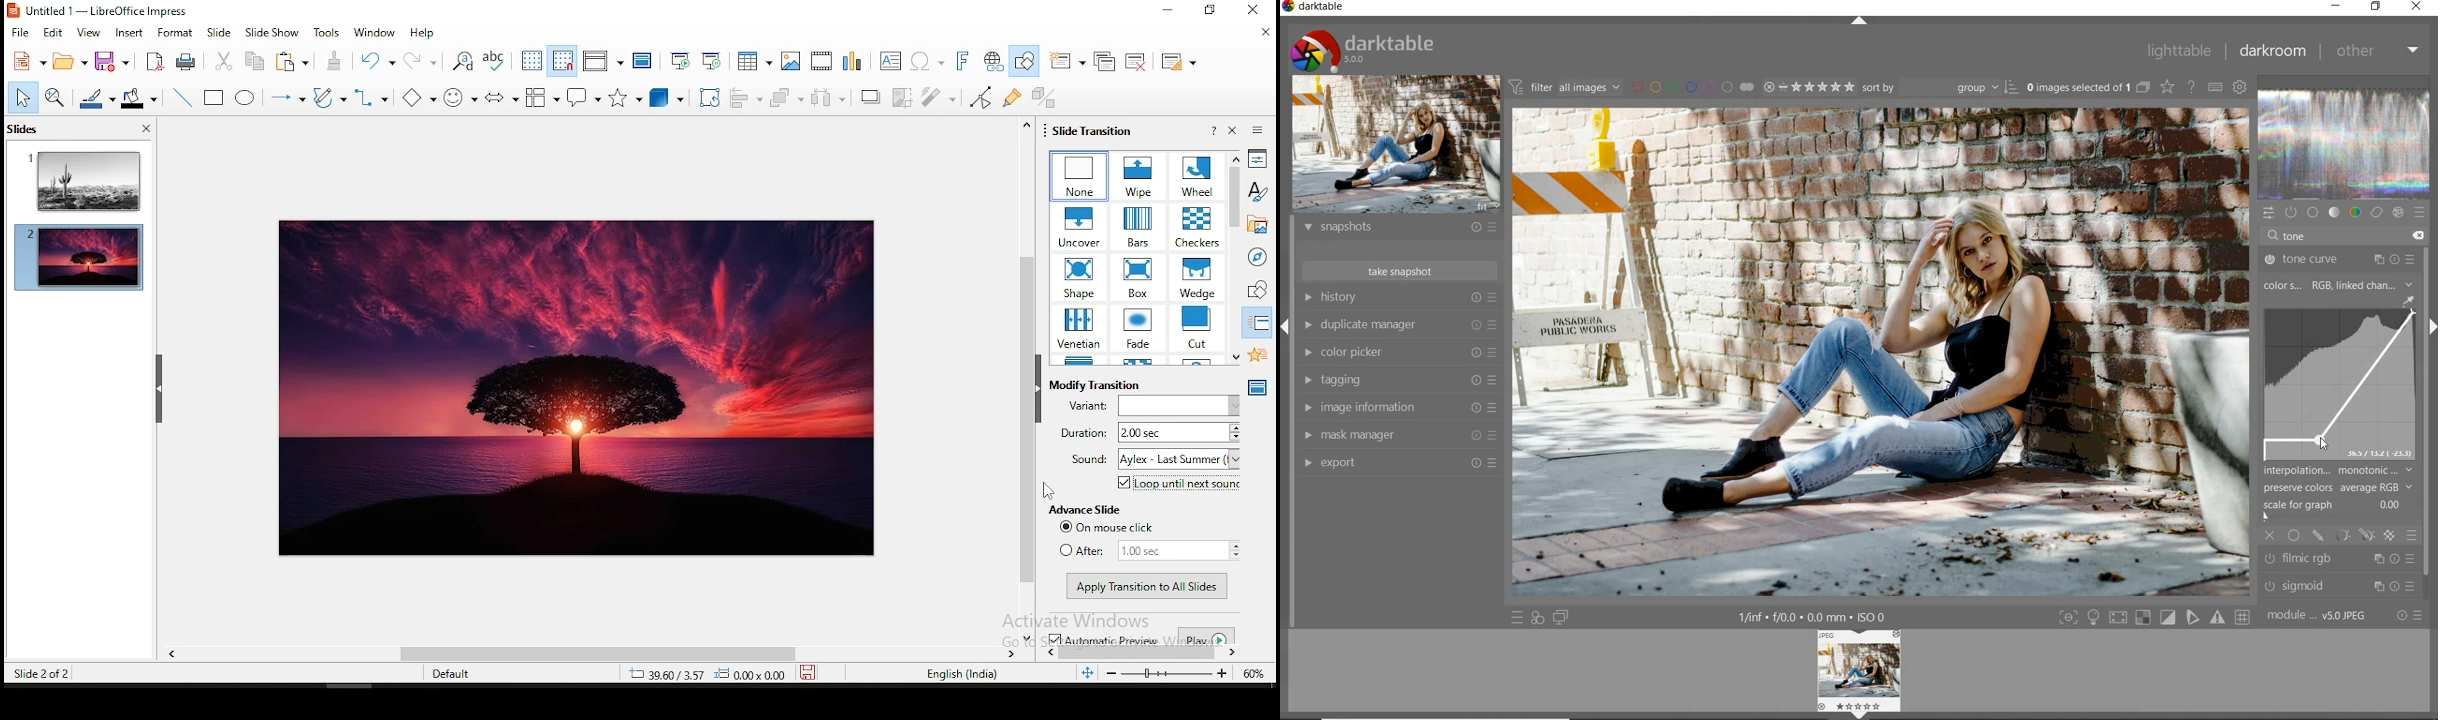 Image resolution: width=2464 pixels, height=728 pixels. I want to click on spell check, so click(497, 62).